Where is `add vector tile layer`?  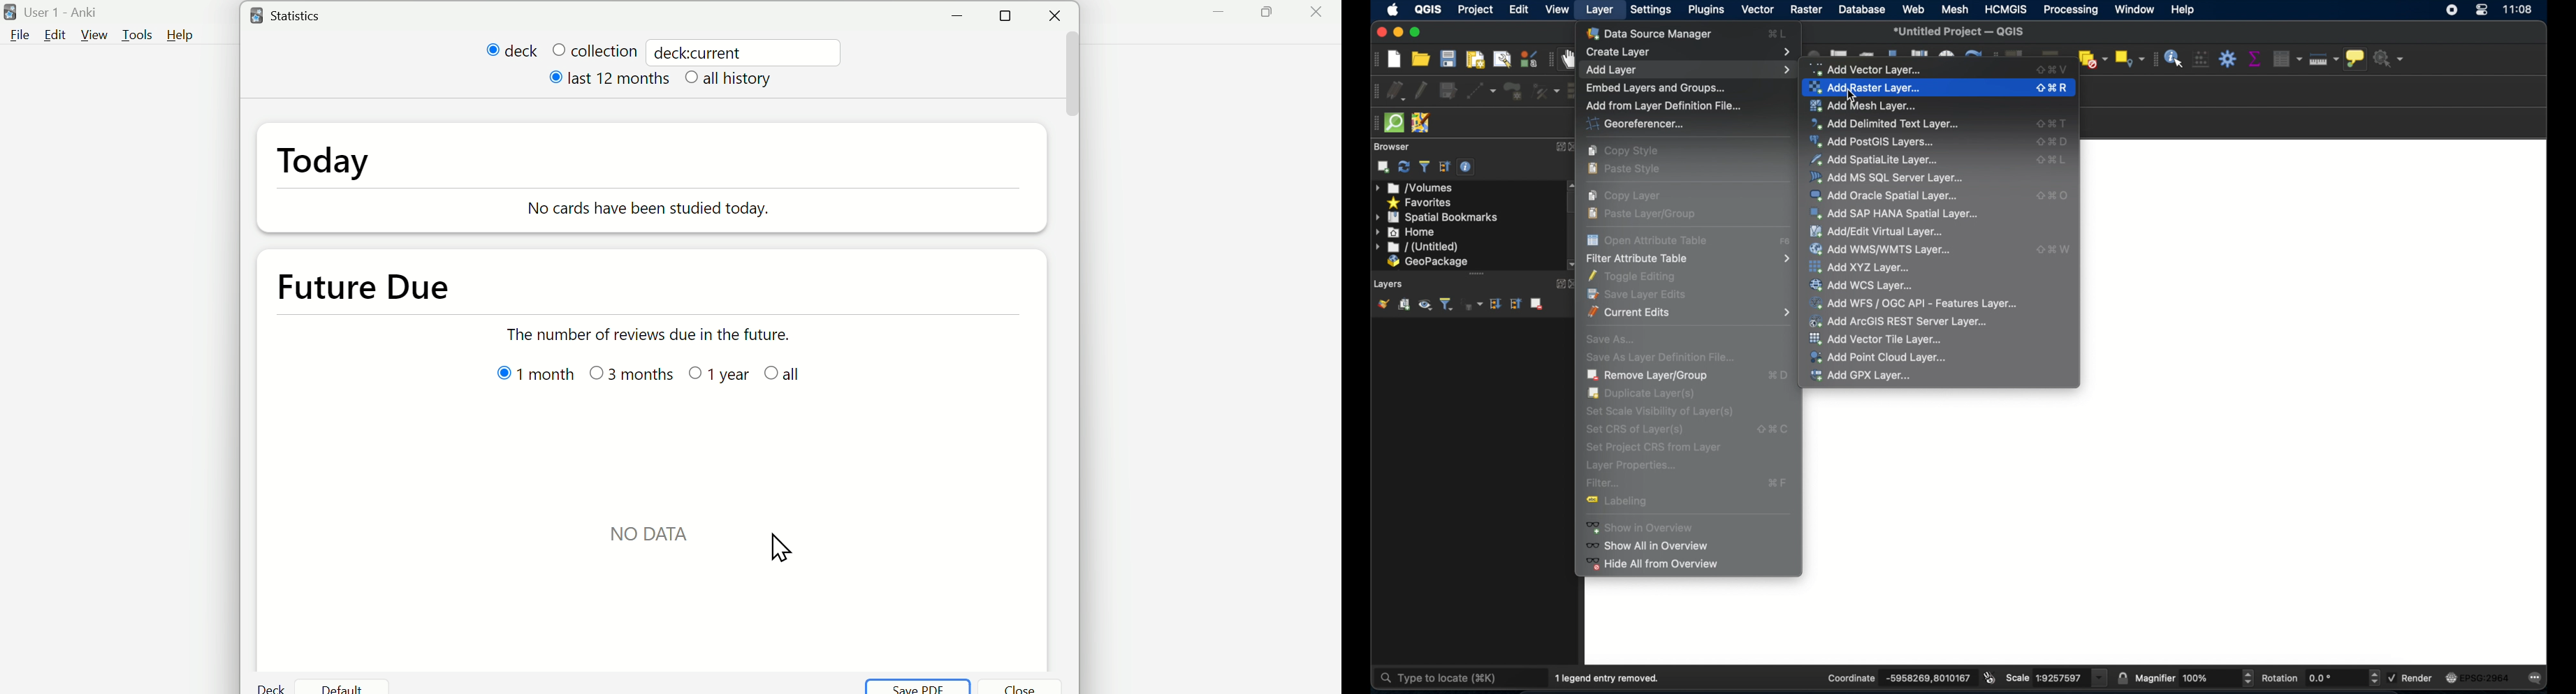
add vector tile layer is located at coordinates (1878, 339).